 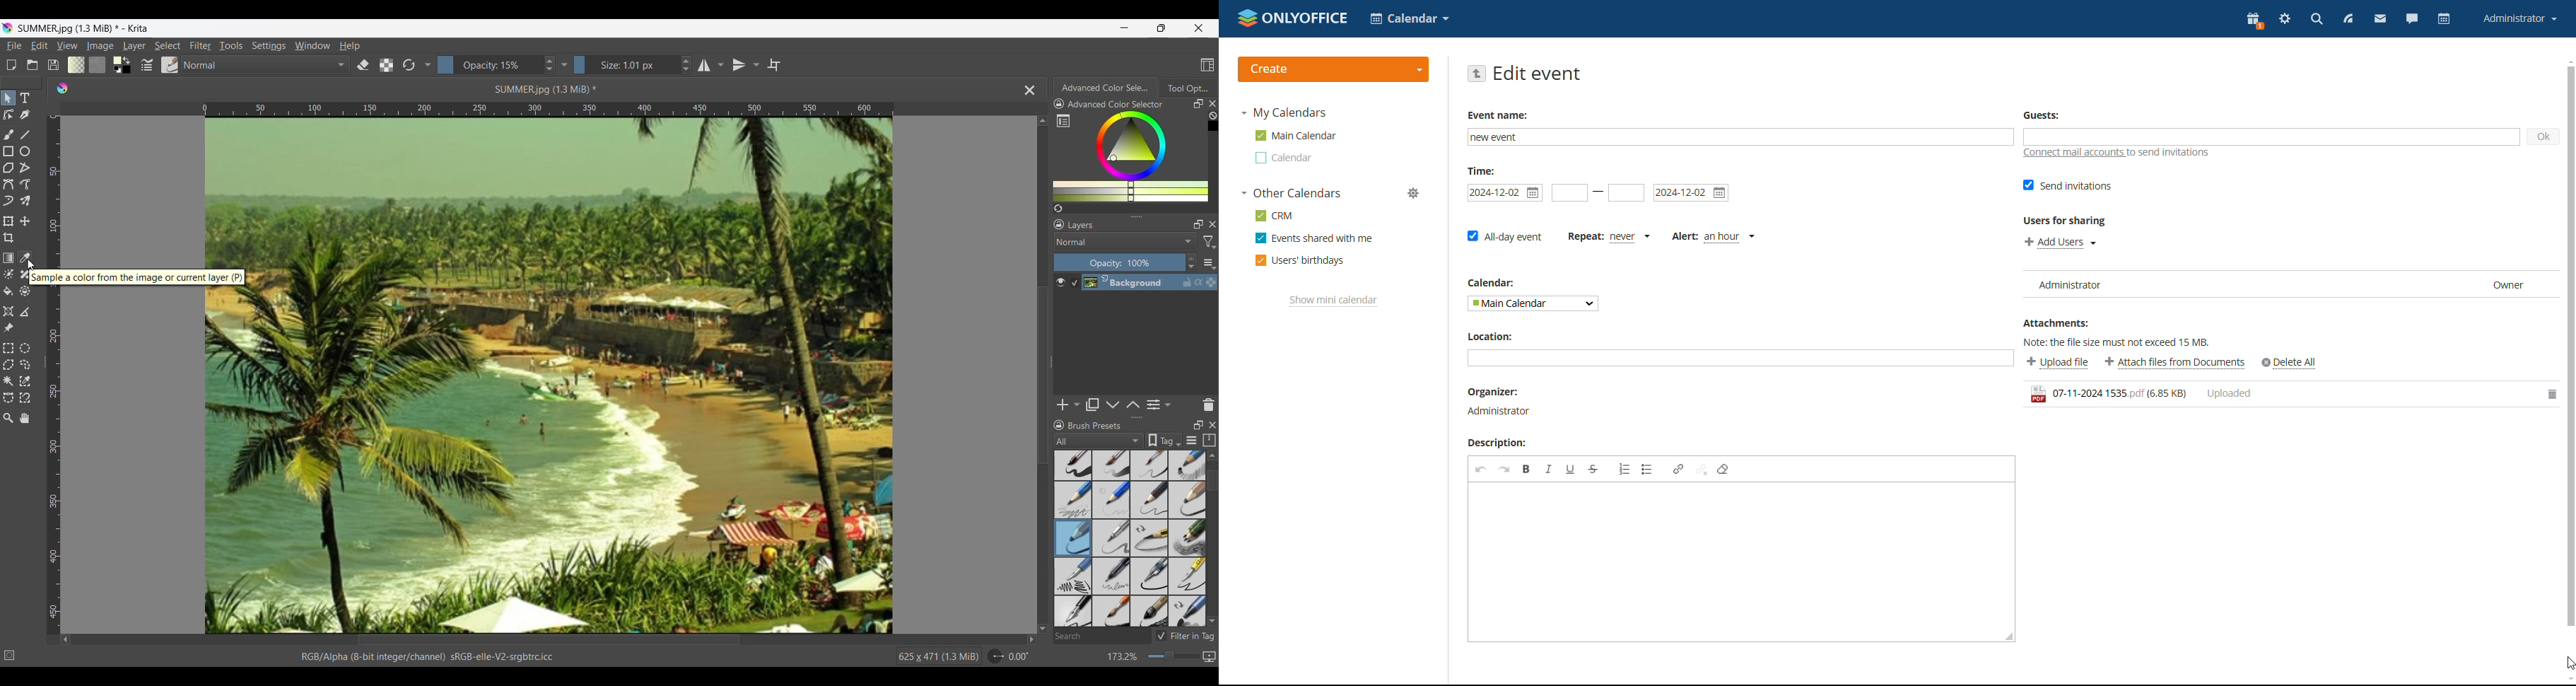 What do you see at coordinates (1548, 469) in the screenshot?
I see `italic` at bounding box center [1548, 469].